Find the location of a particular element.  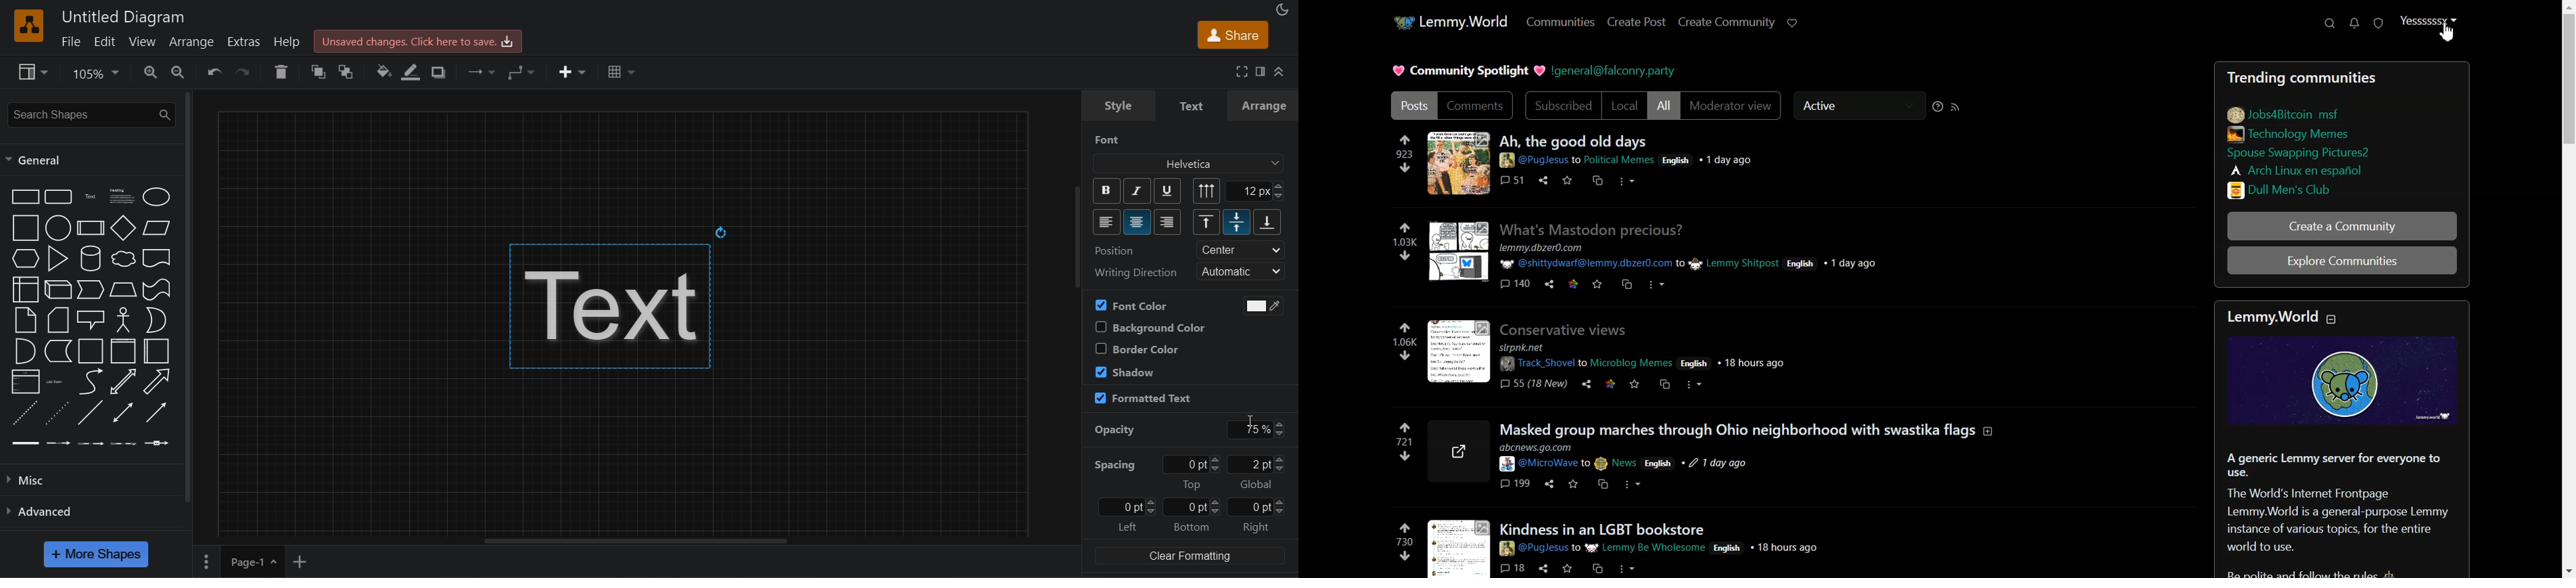

ellipse is located at coordinates (157, 196).